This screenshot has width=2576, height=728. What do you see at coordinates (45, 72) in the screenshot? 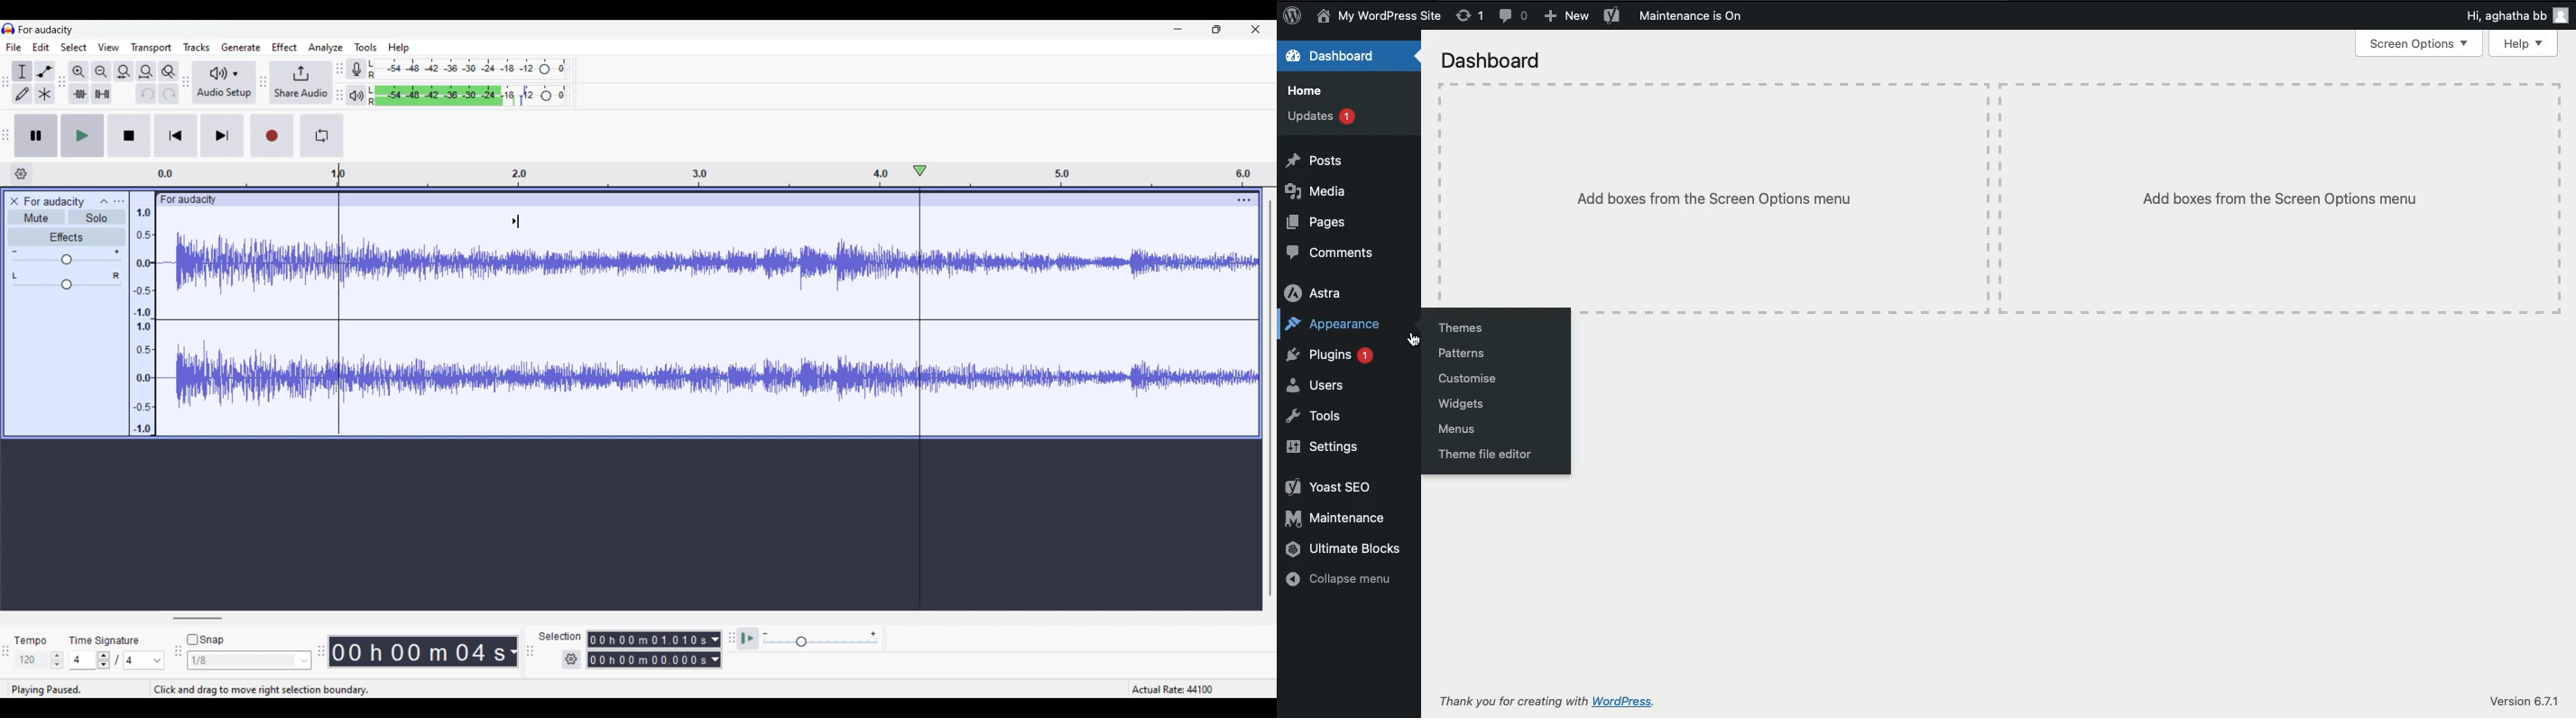
I see `Envelop tool` at bounding box center [45, 72].